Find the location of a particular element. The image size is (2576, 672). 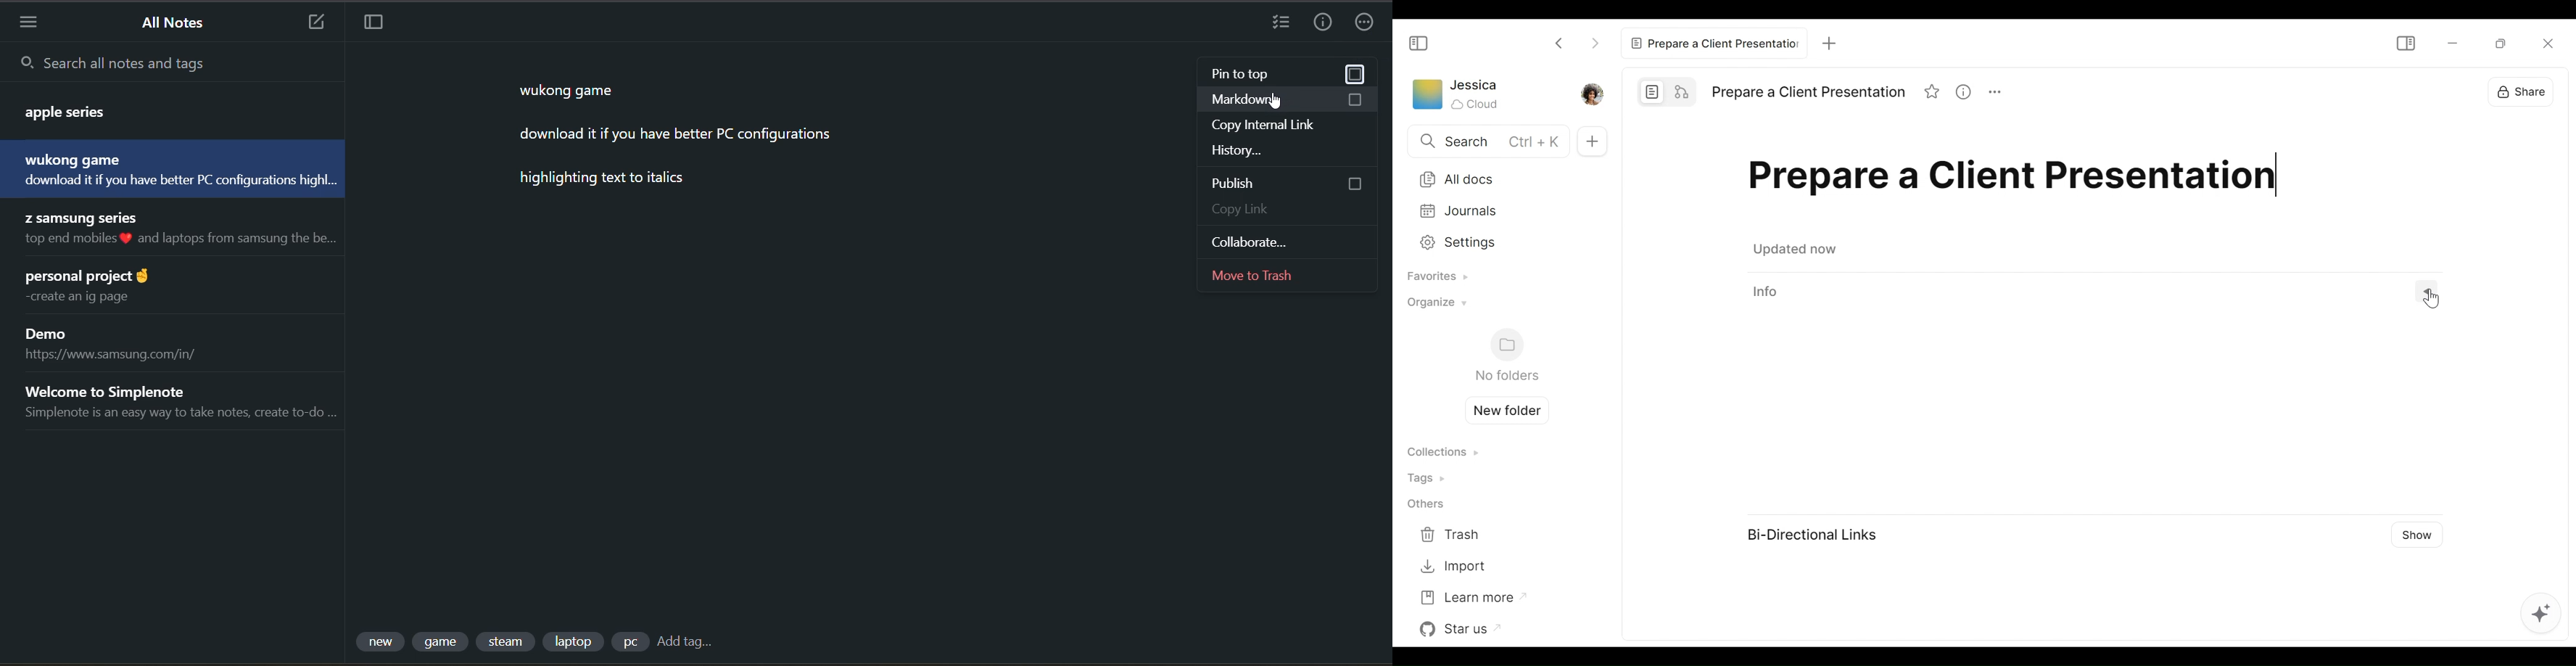

Favorite is located at coordinates (1933, 93).